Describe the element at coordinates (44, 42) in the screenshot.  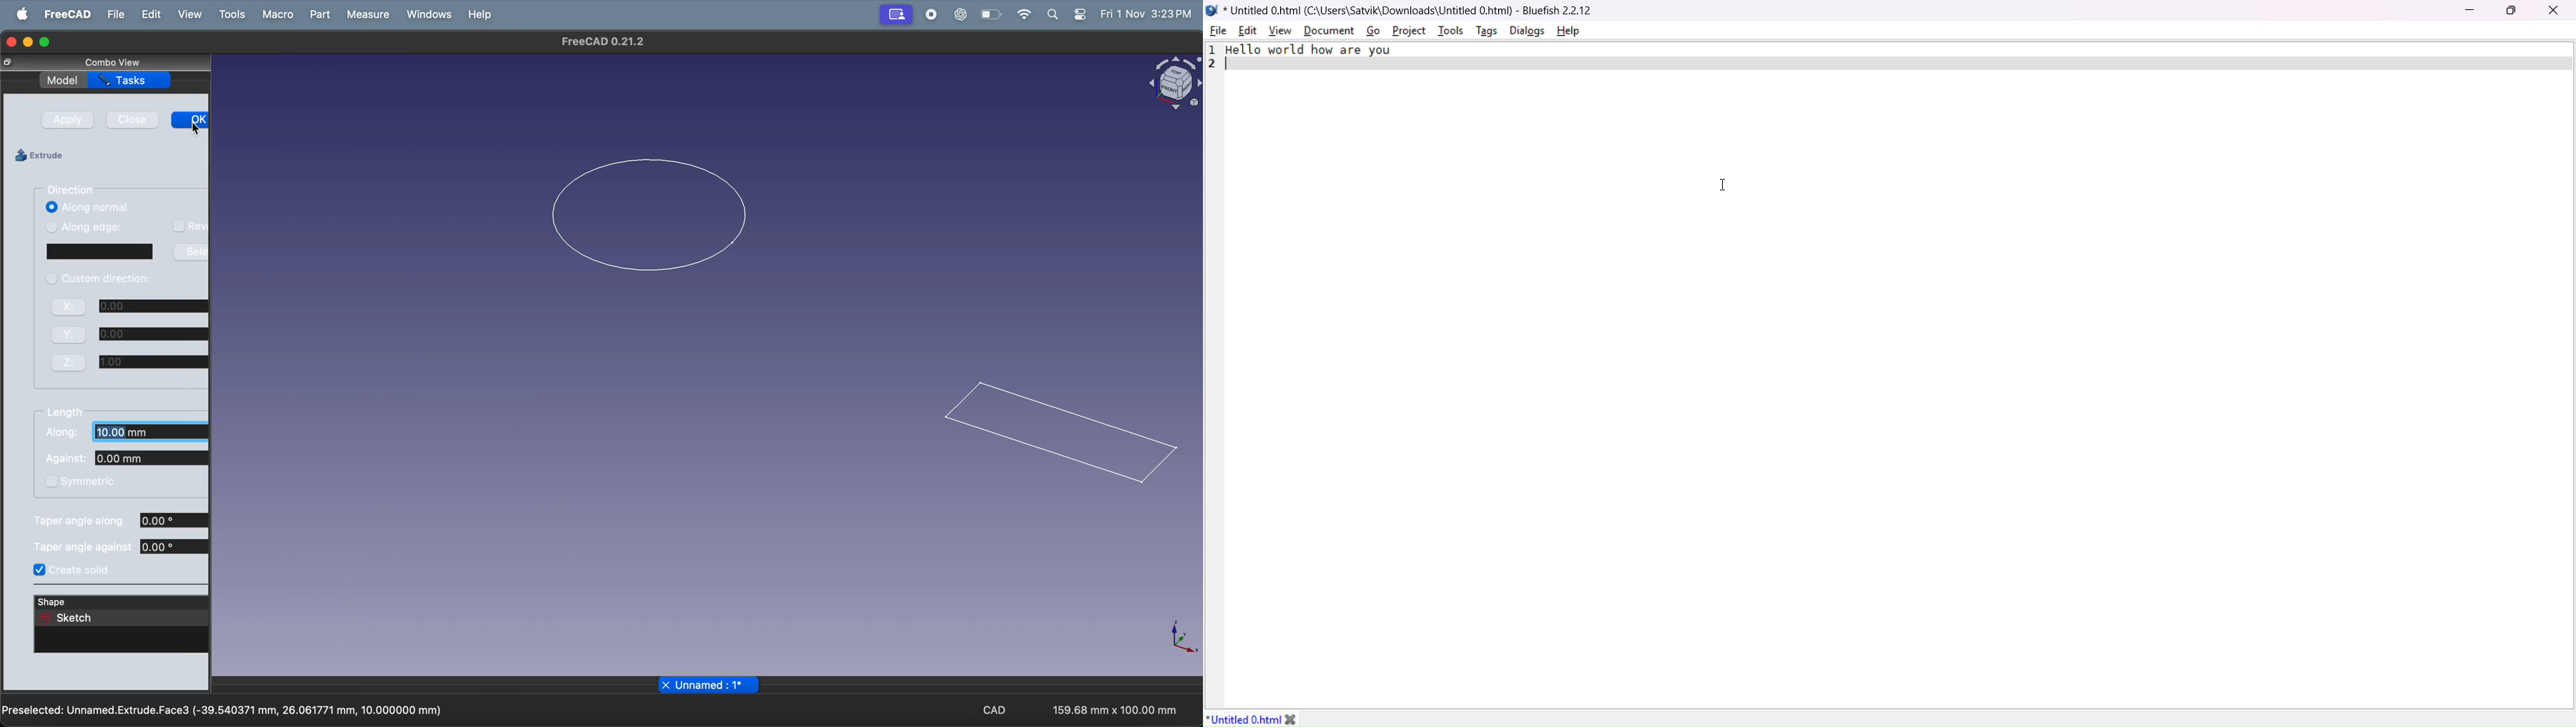
I see `maximize` at that location.